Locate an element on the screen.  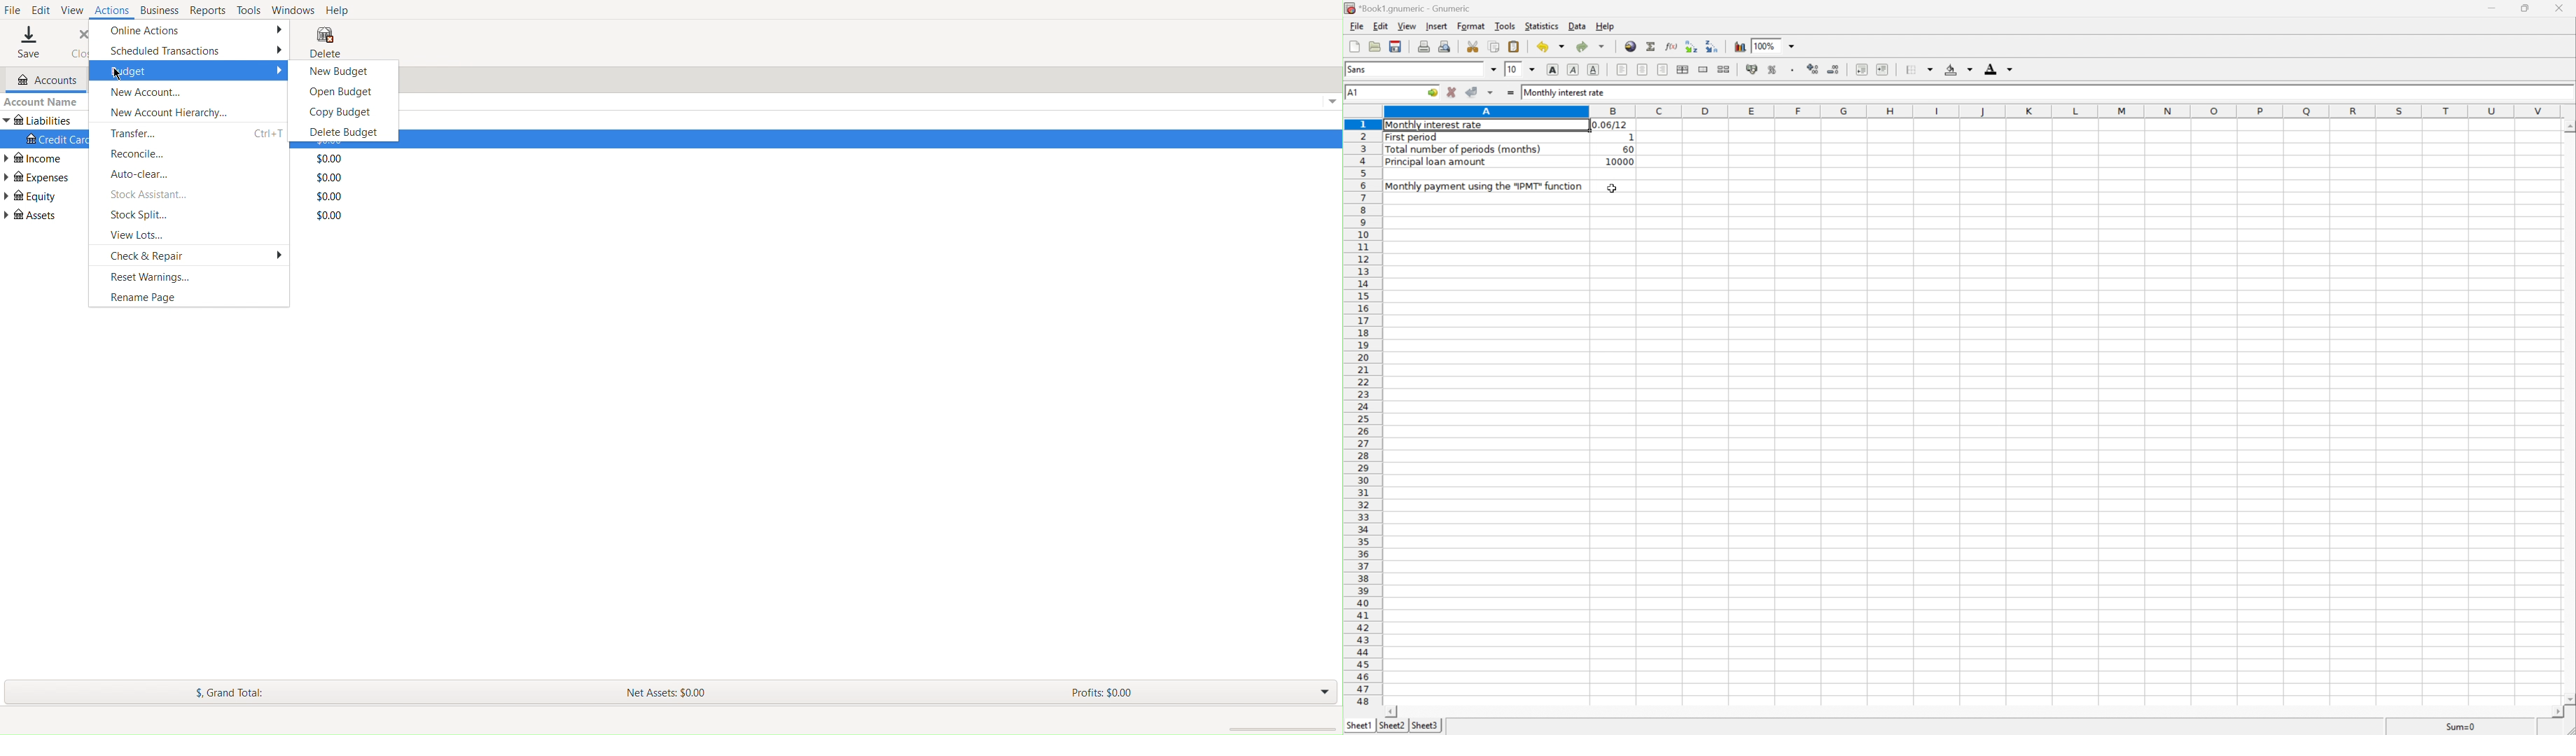
Scroll Right is located at coordinates (2556, 712).